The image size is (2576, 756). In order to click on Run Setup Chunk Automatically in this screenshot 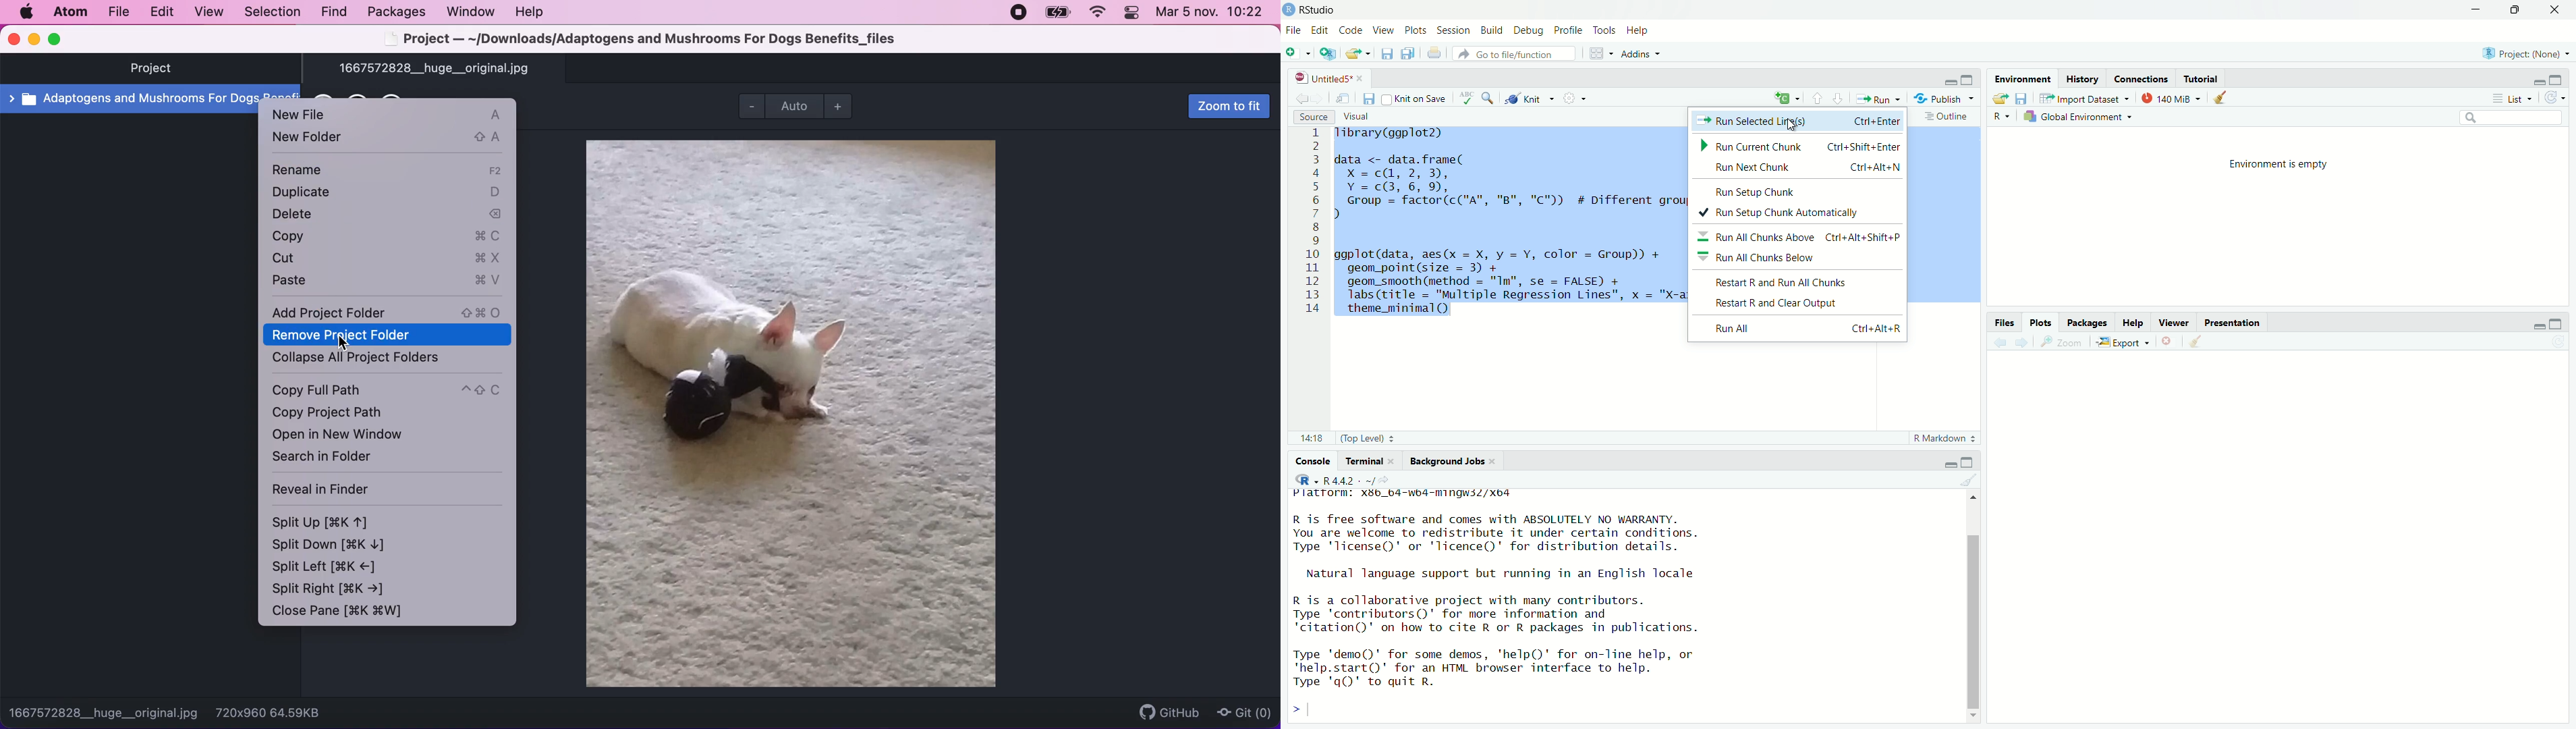, I will do `click(1798, 215)`.